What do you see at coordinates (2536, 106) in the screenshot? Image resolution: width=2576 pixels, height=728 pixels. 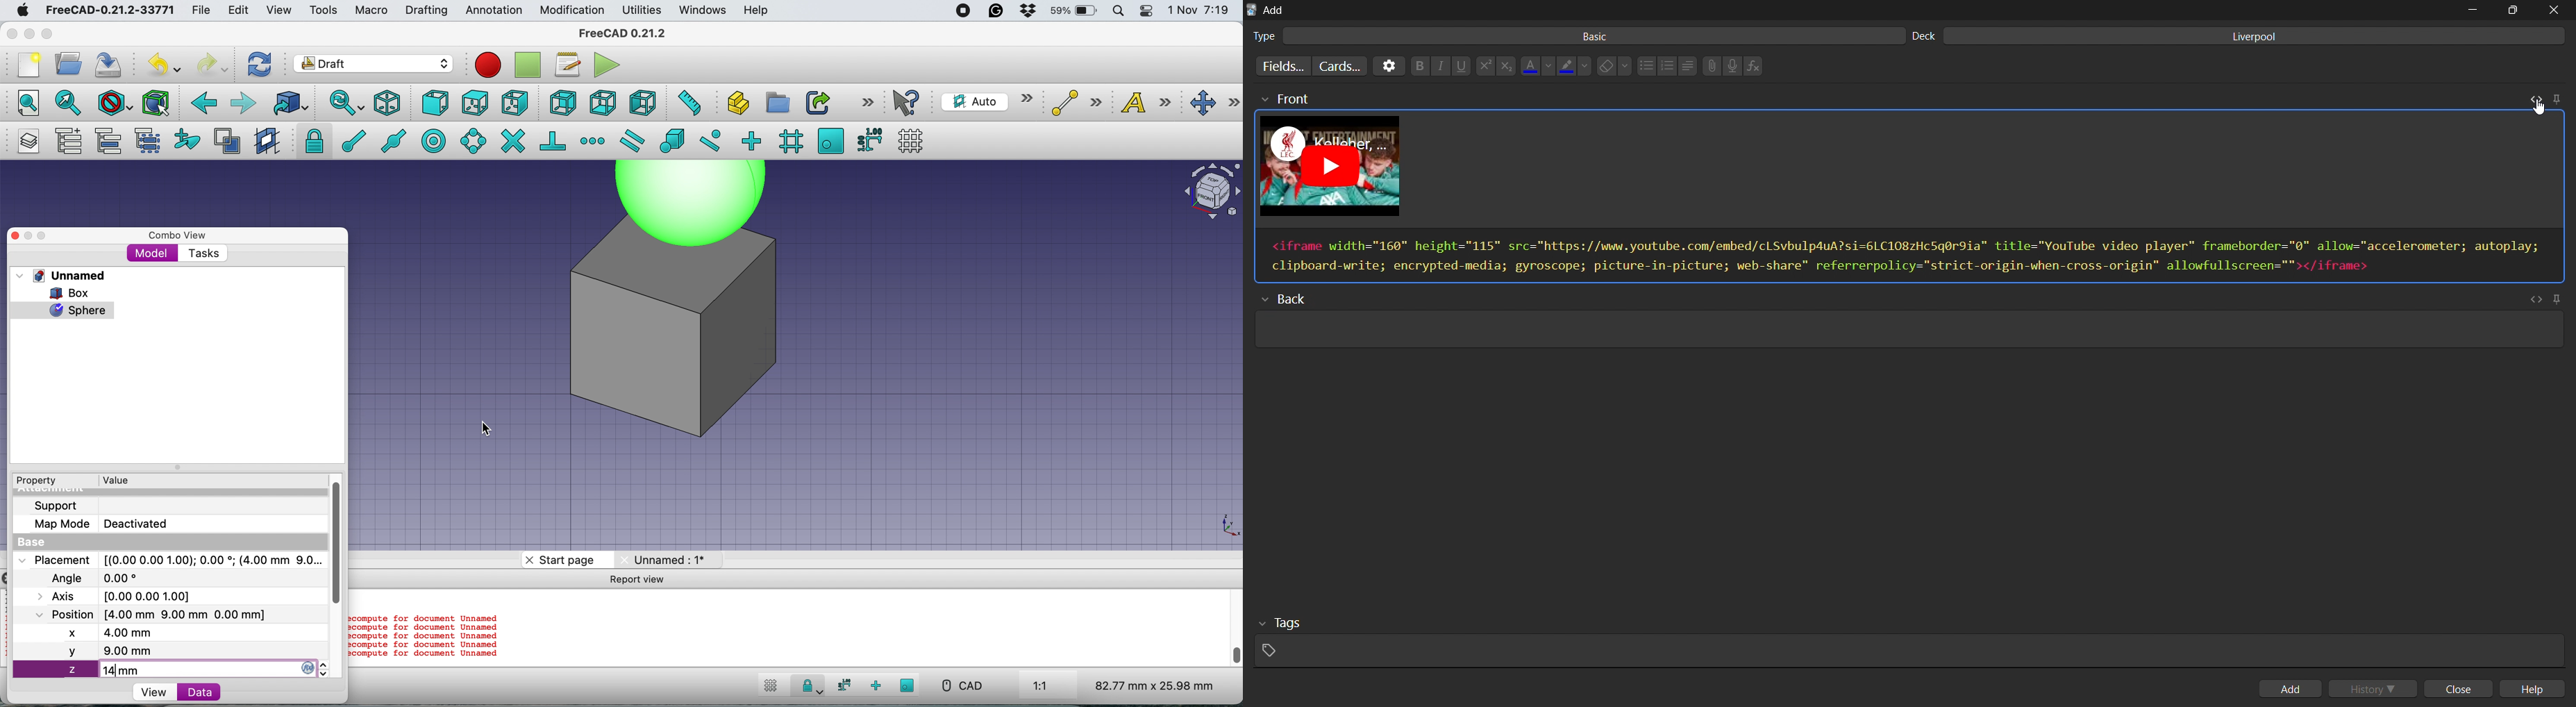 I see `cursor` at bounding box center [2536, 106].